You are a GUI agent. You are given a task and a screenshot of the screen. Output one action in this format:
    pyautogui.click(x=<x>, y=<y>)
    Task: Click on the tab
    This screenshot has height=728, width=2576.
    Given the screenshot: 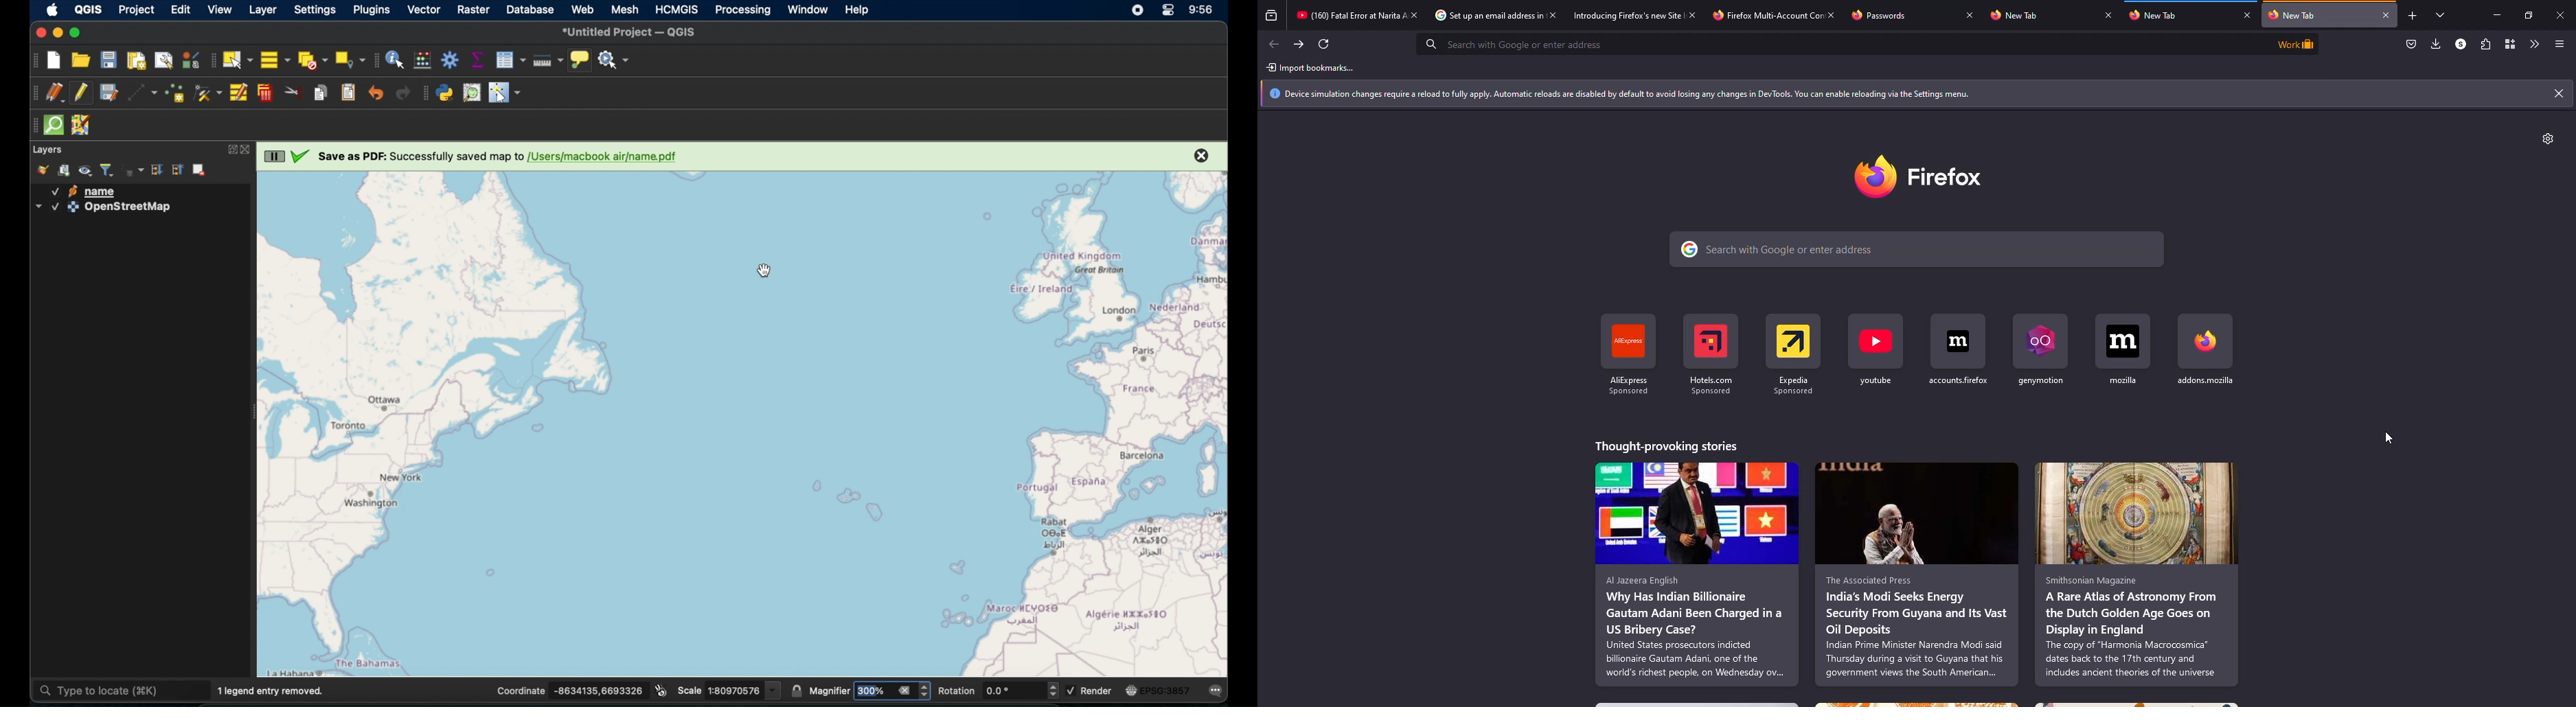 What is the action you would take?
    pyautogui.click(x=2017, y=16)
    